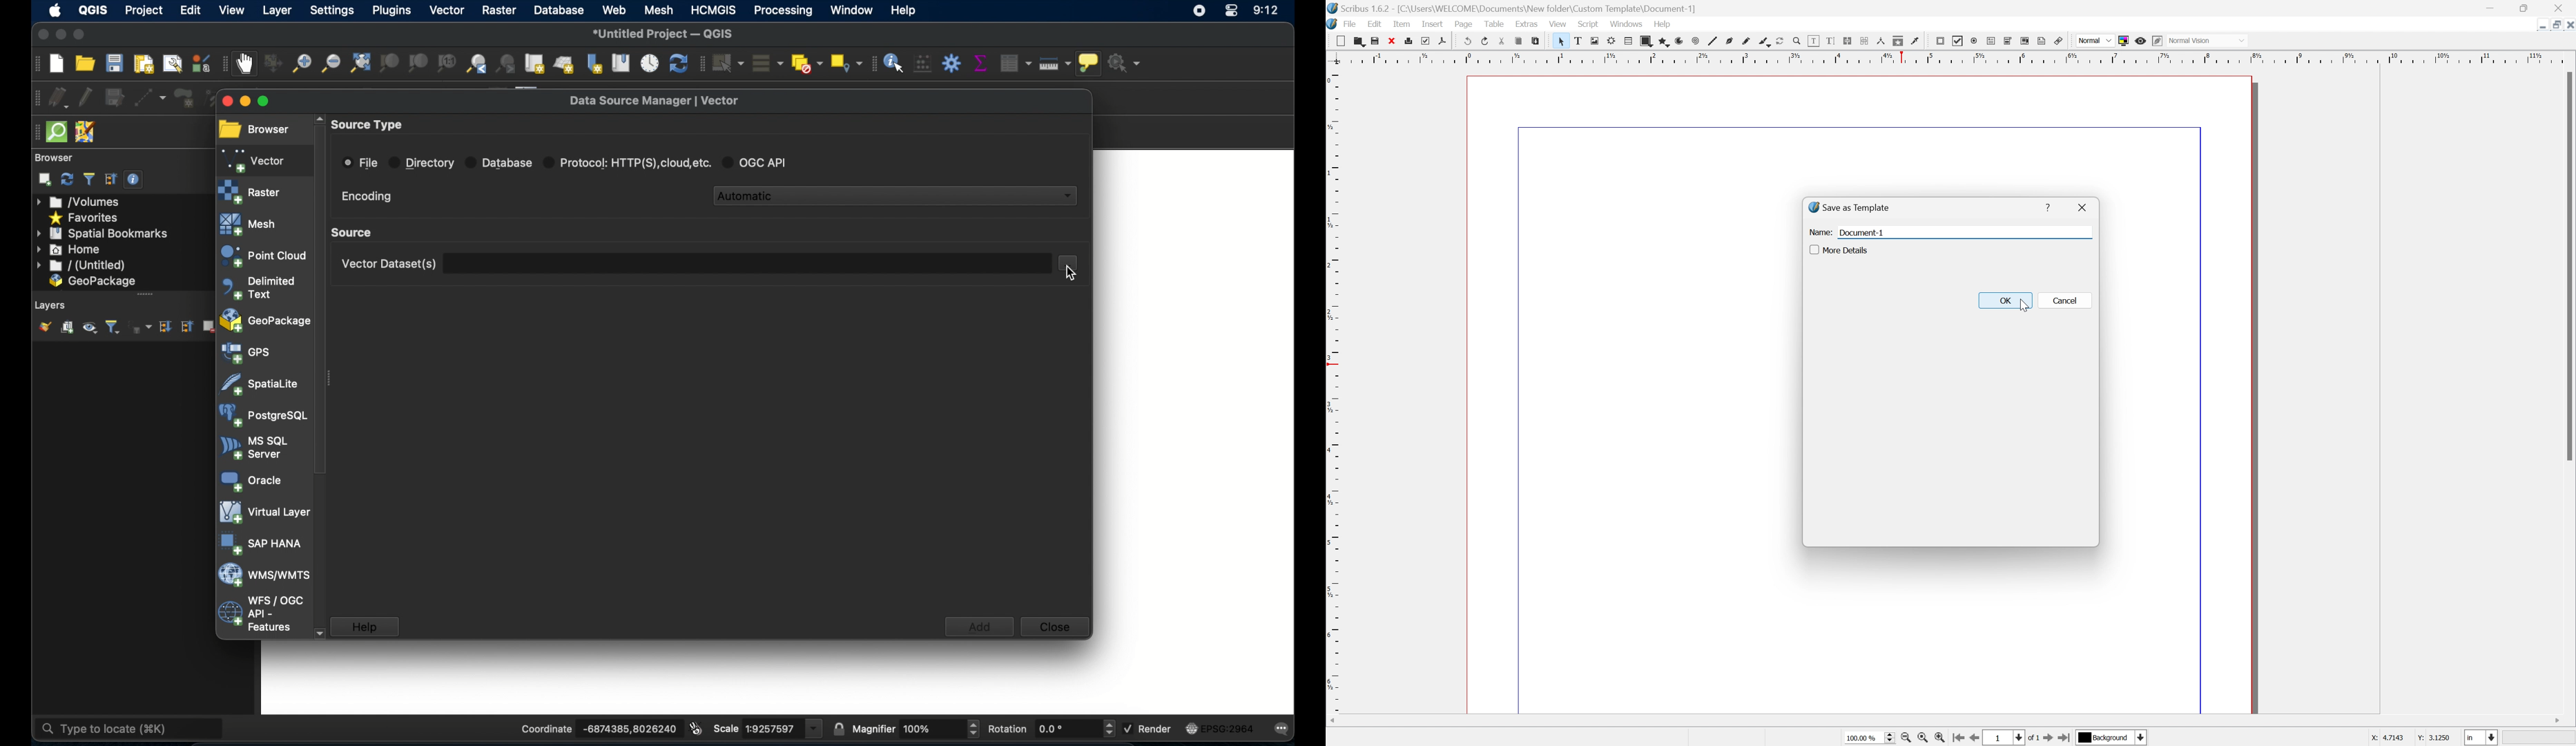 Image resolution: width=2576 pixels, height=756 pixels. What do you see at coordinates (1957, 41) in the screenshot?
I see `PDF checkbox` at bounding box center [1957, 41].